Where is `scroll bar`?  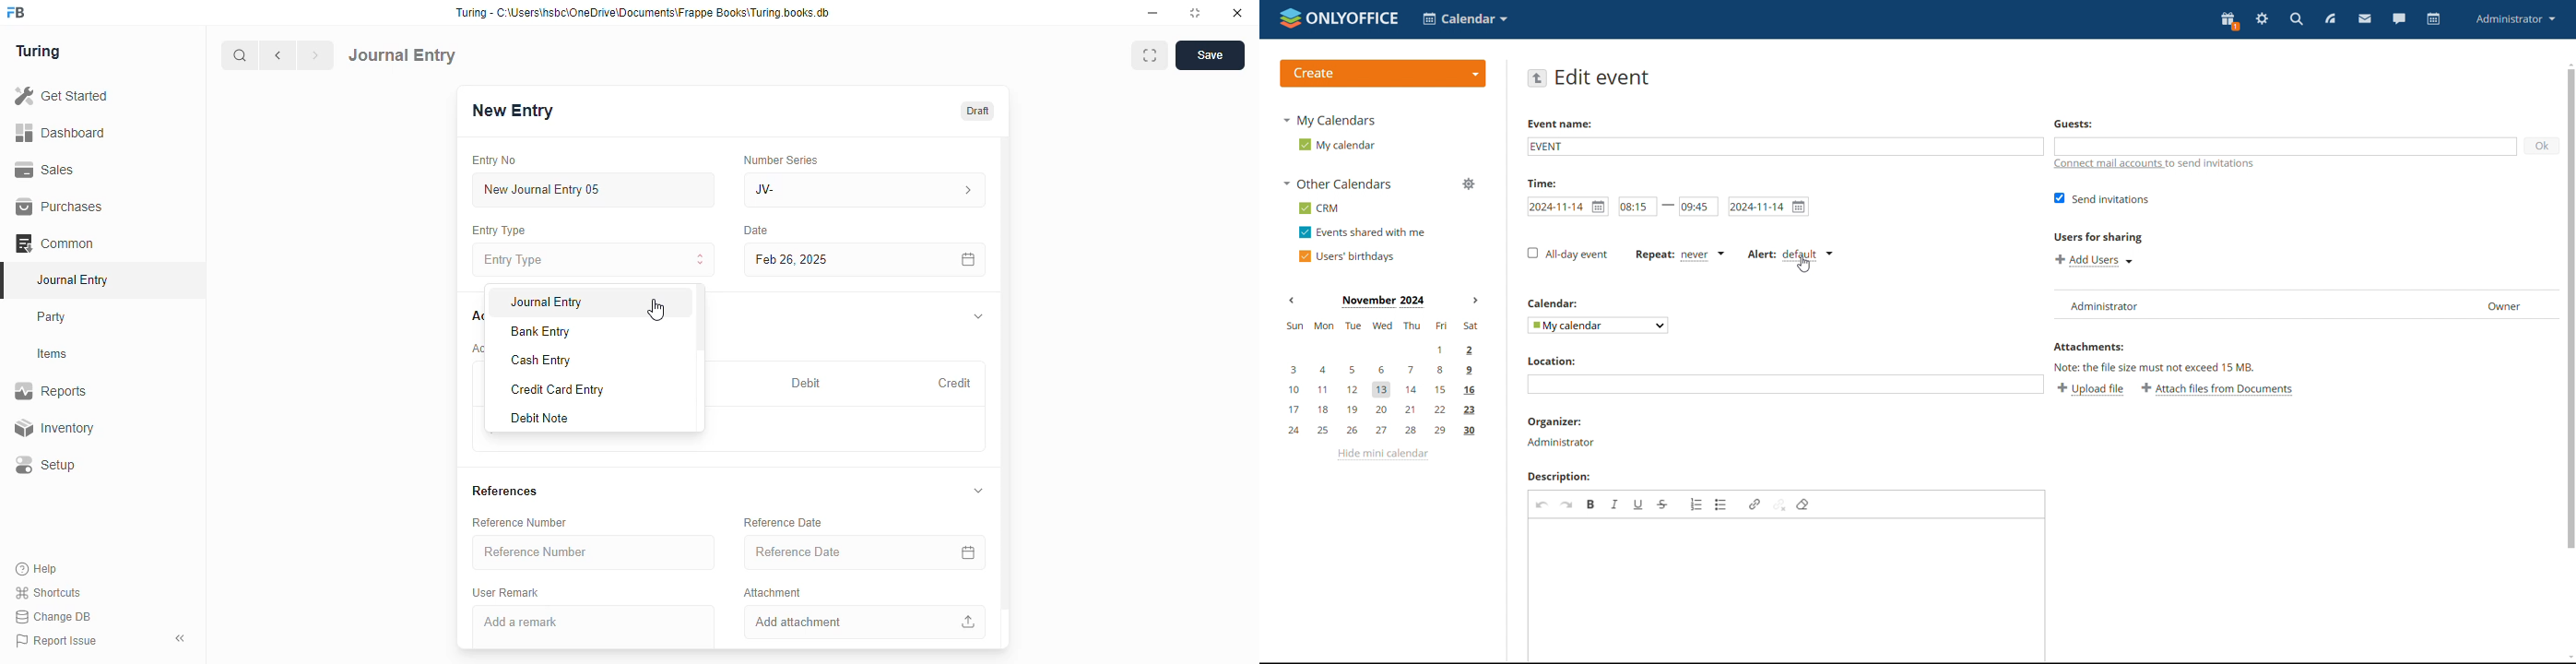
scroll bar is located at coordinates (1006, 391).